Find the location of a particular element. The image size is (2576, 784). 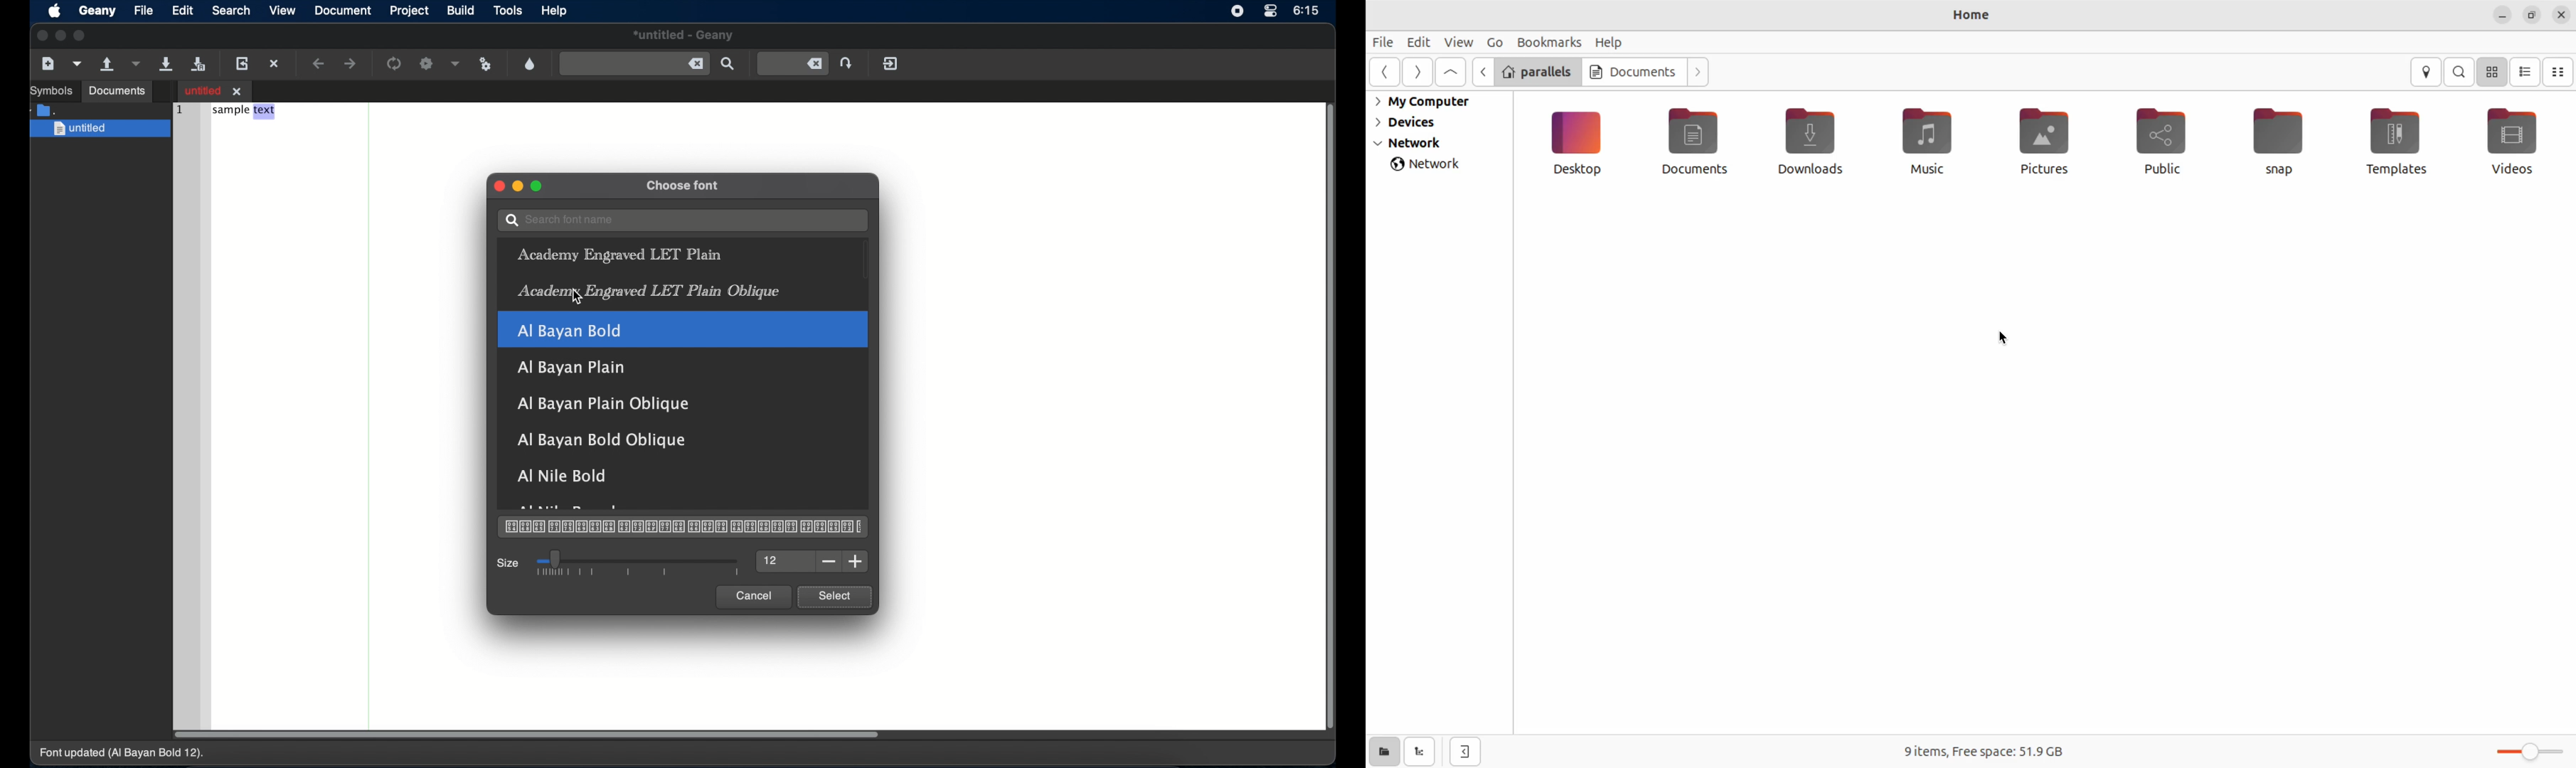

parallels is located at coordinates (1539, 72).